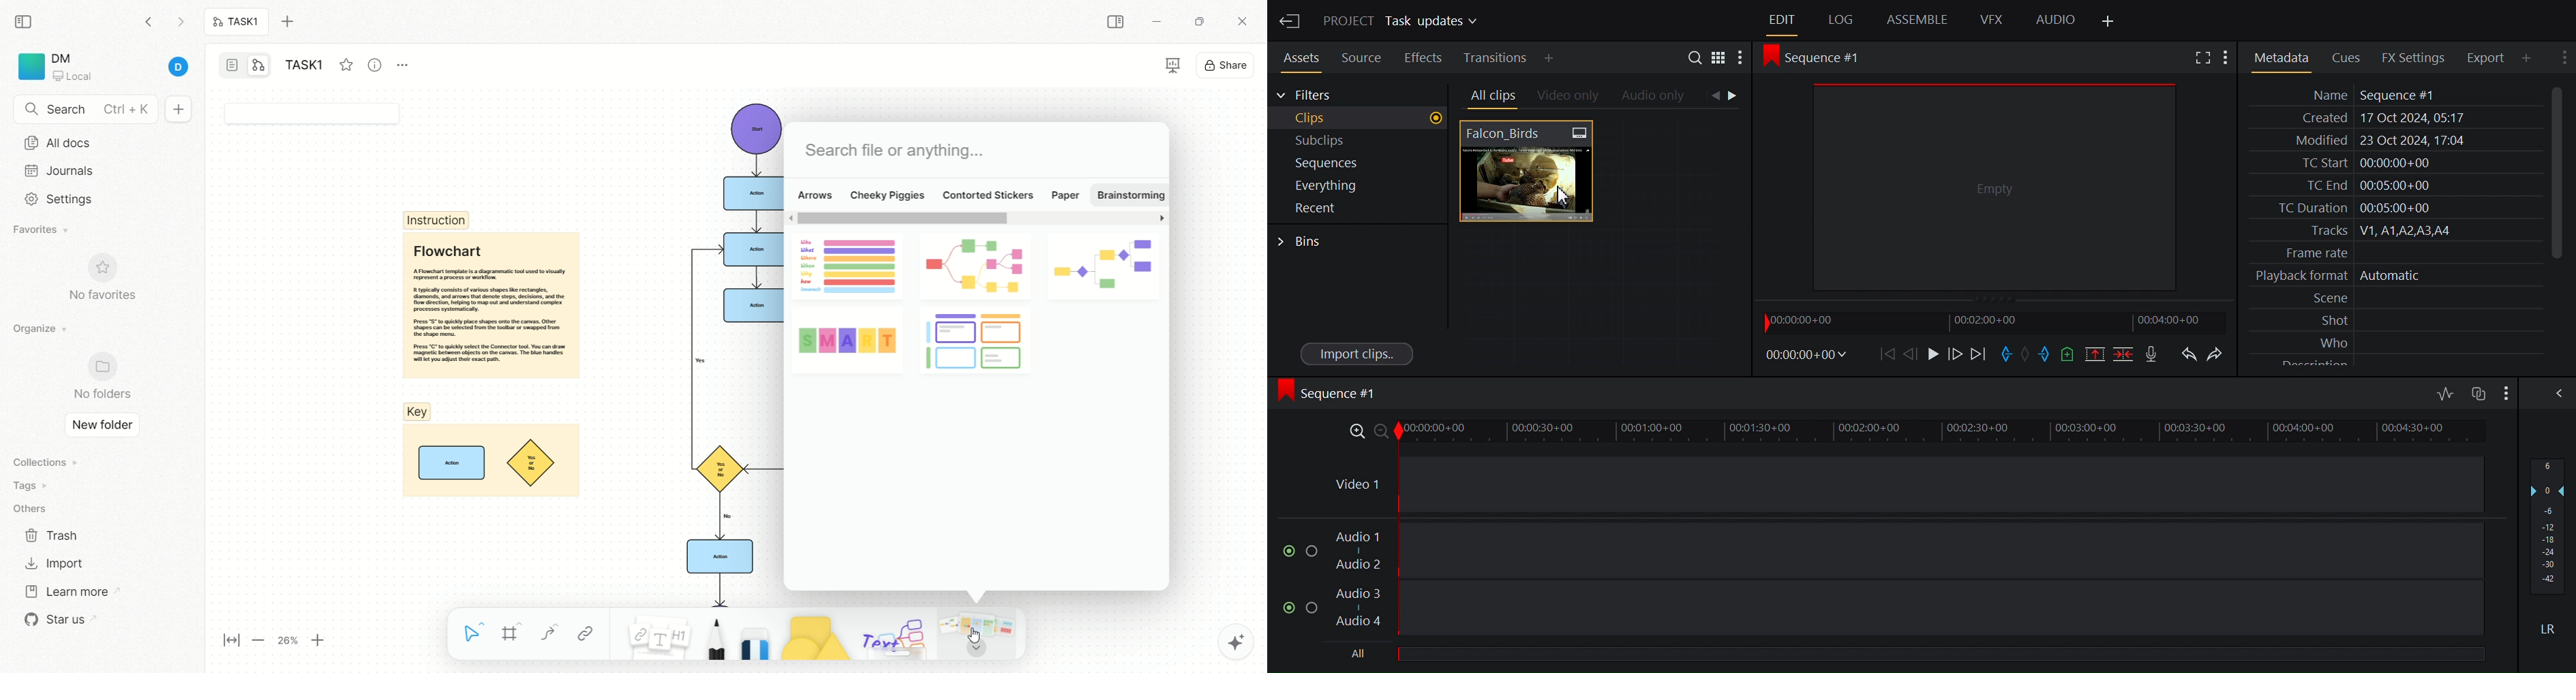  Describe the element at coordinates (2393, 163) in the screenshot. I see `TC Start` at that location.